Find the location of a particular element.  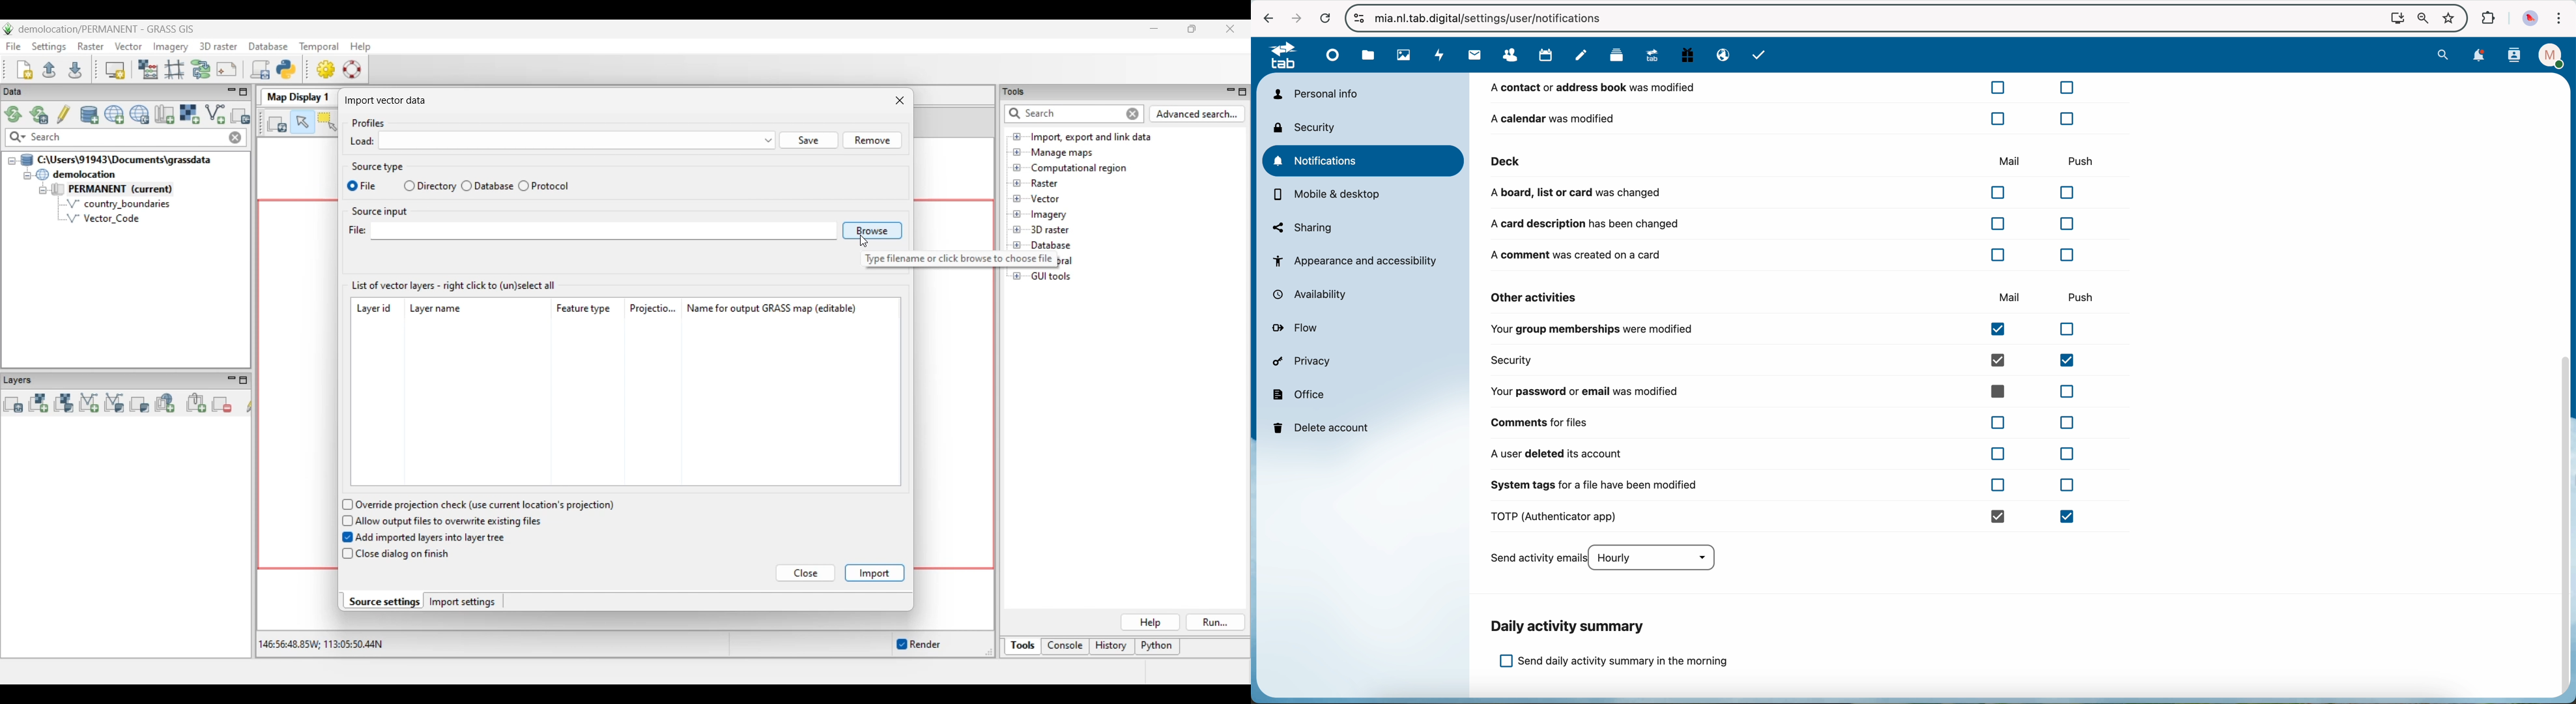

photos is located at coordinates (1402, 55).